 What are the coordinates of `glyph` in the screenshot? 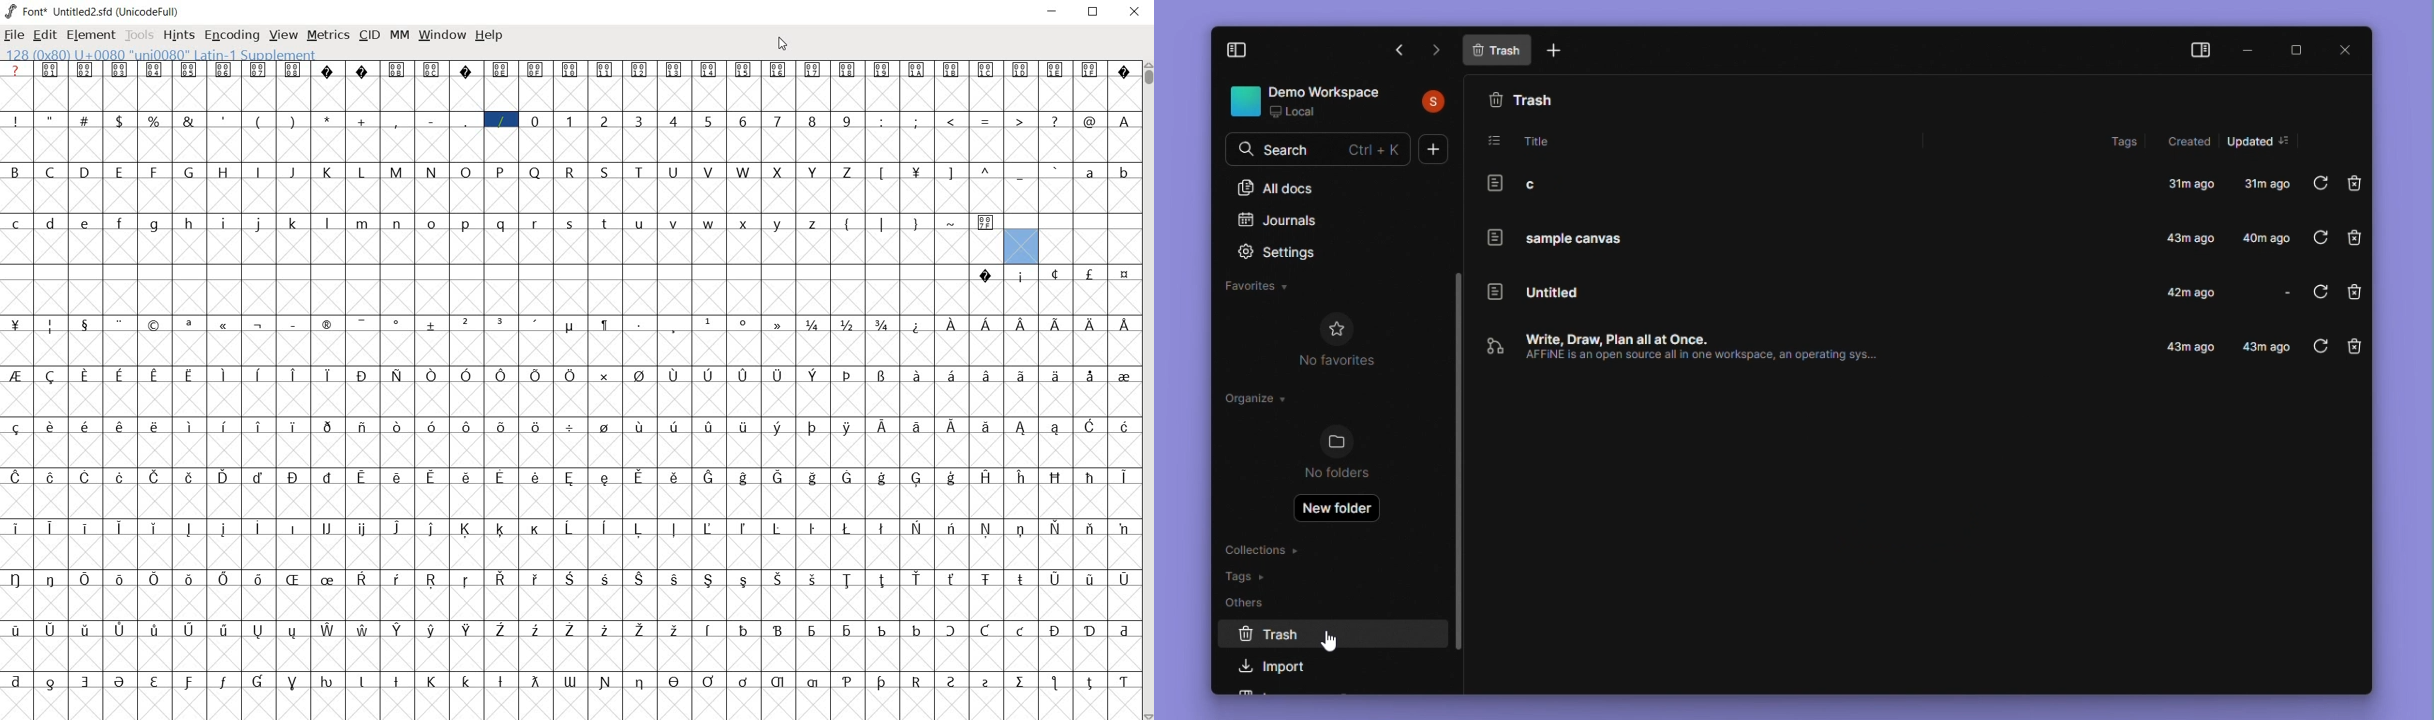 It's located at (987, 170).